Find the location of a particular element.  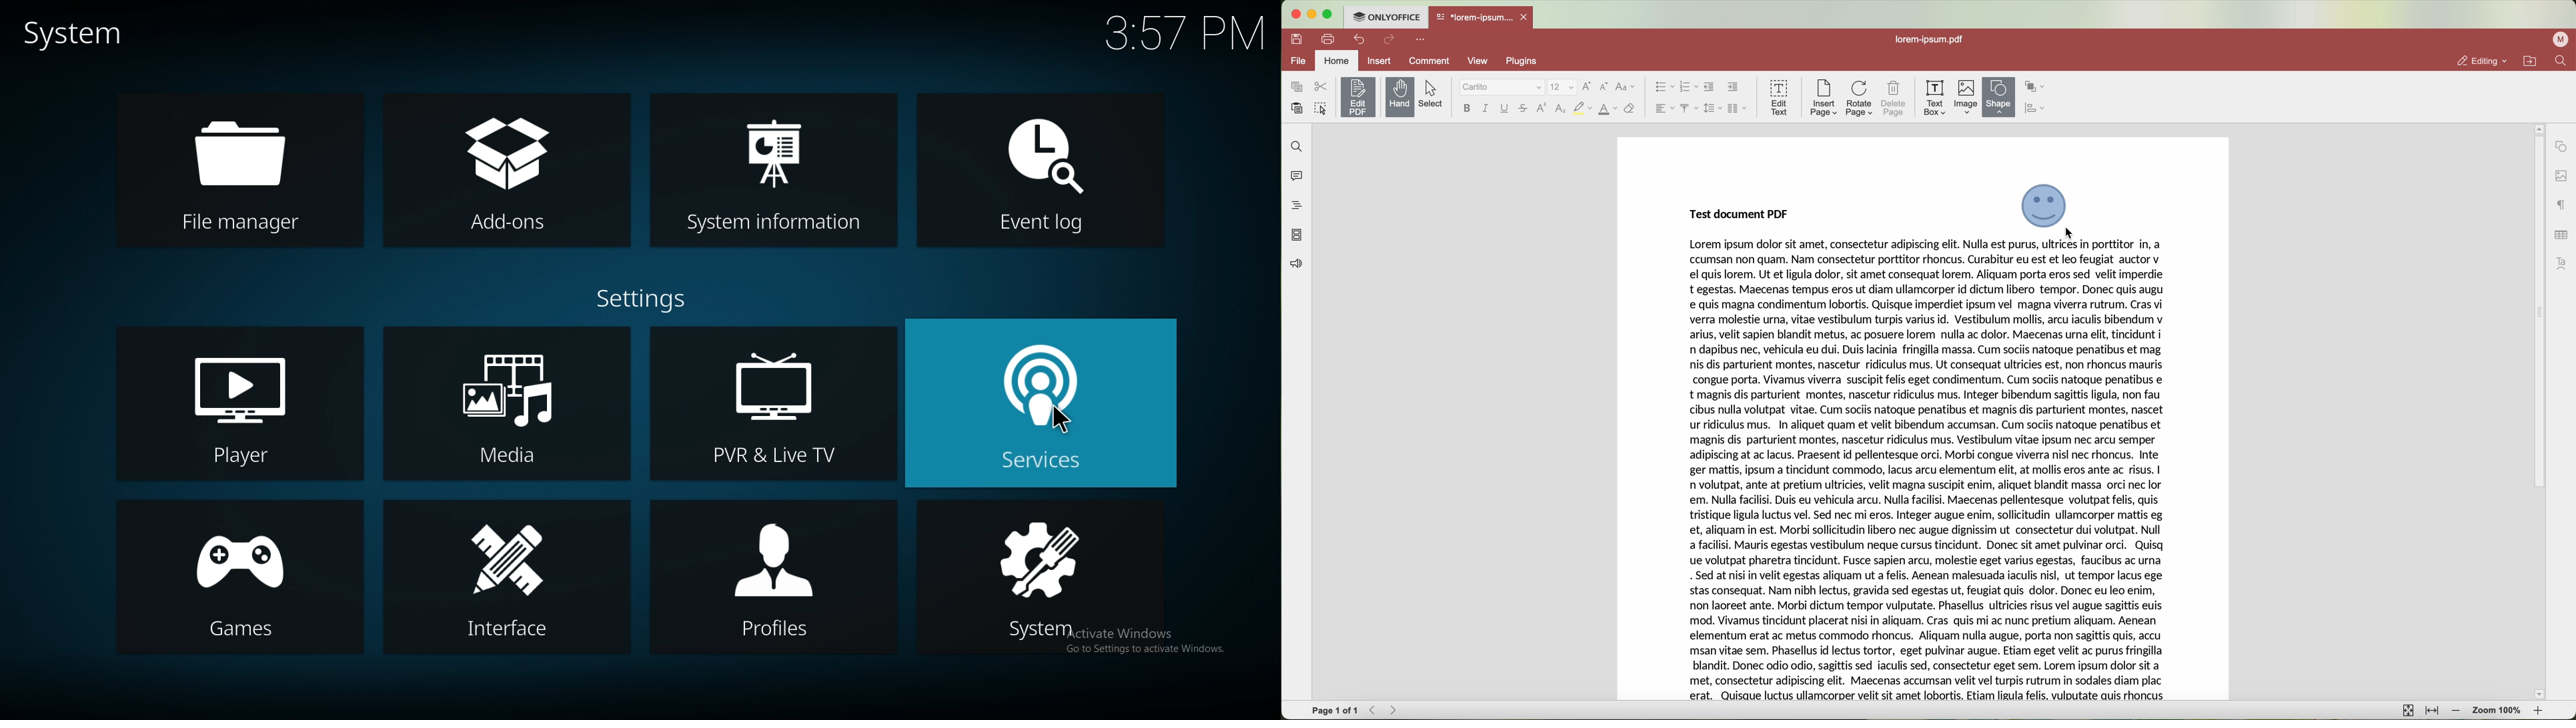

interface is located at coordinates (504, 579).